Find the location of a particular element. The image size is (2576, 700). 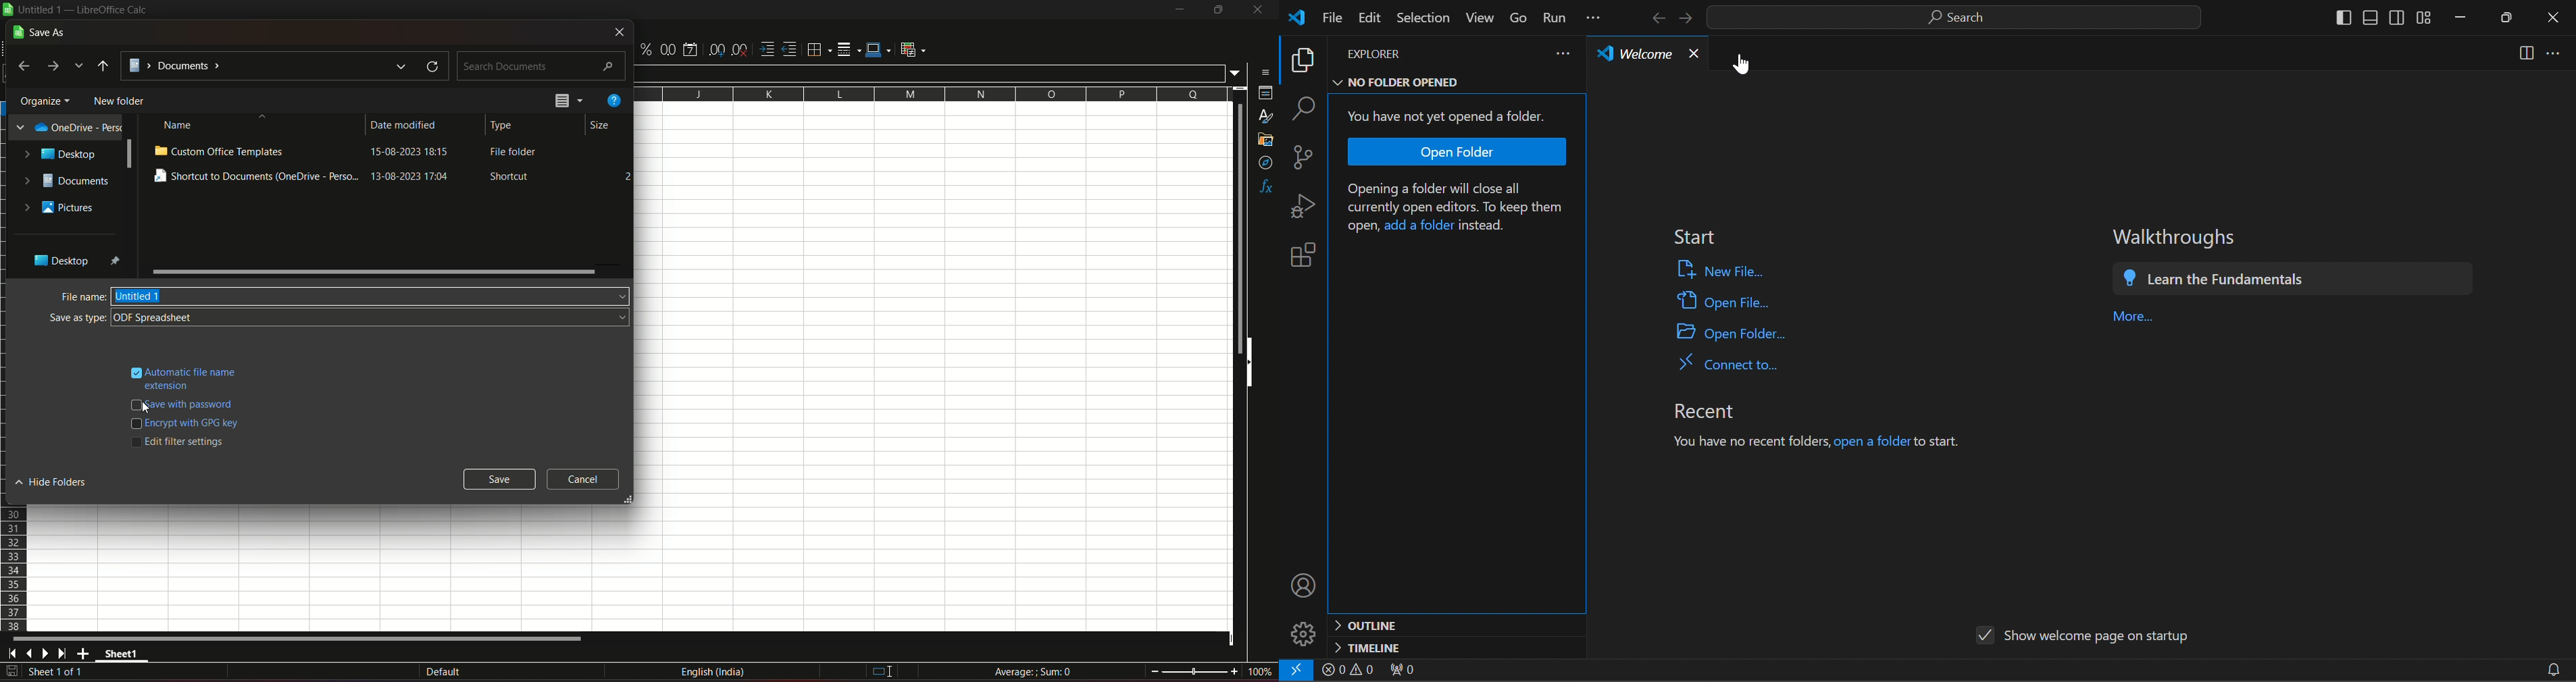

standard selection is located at coordinates (880, 671).